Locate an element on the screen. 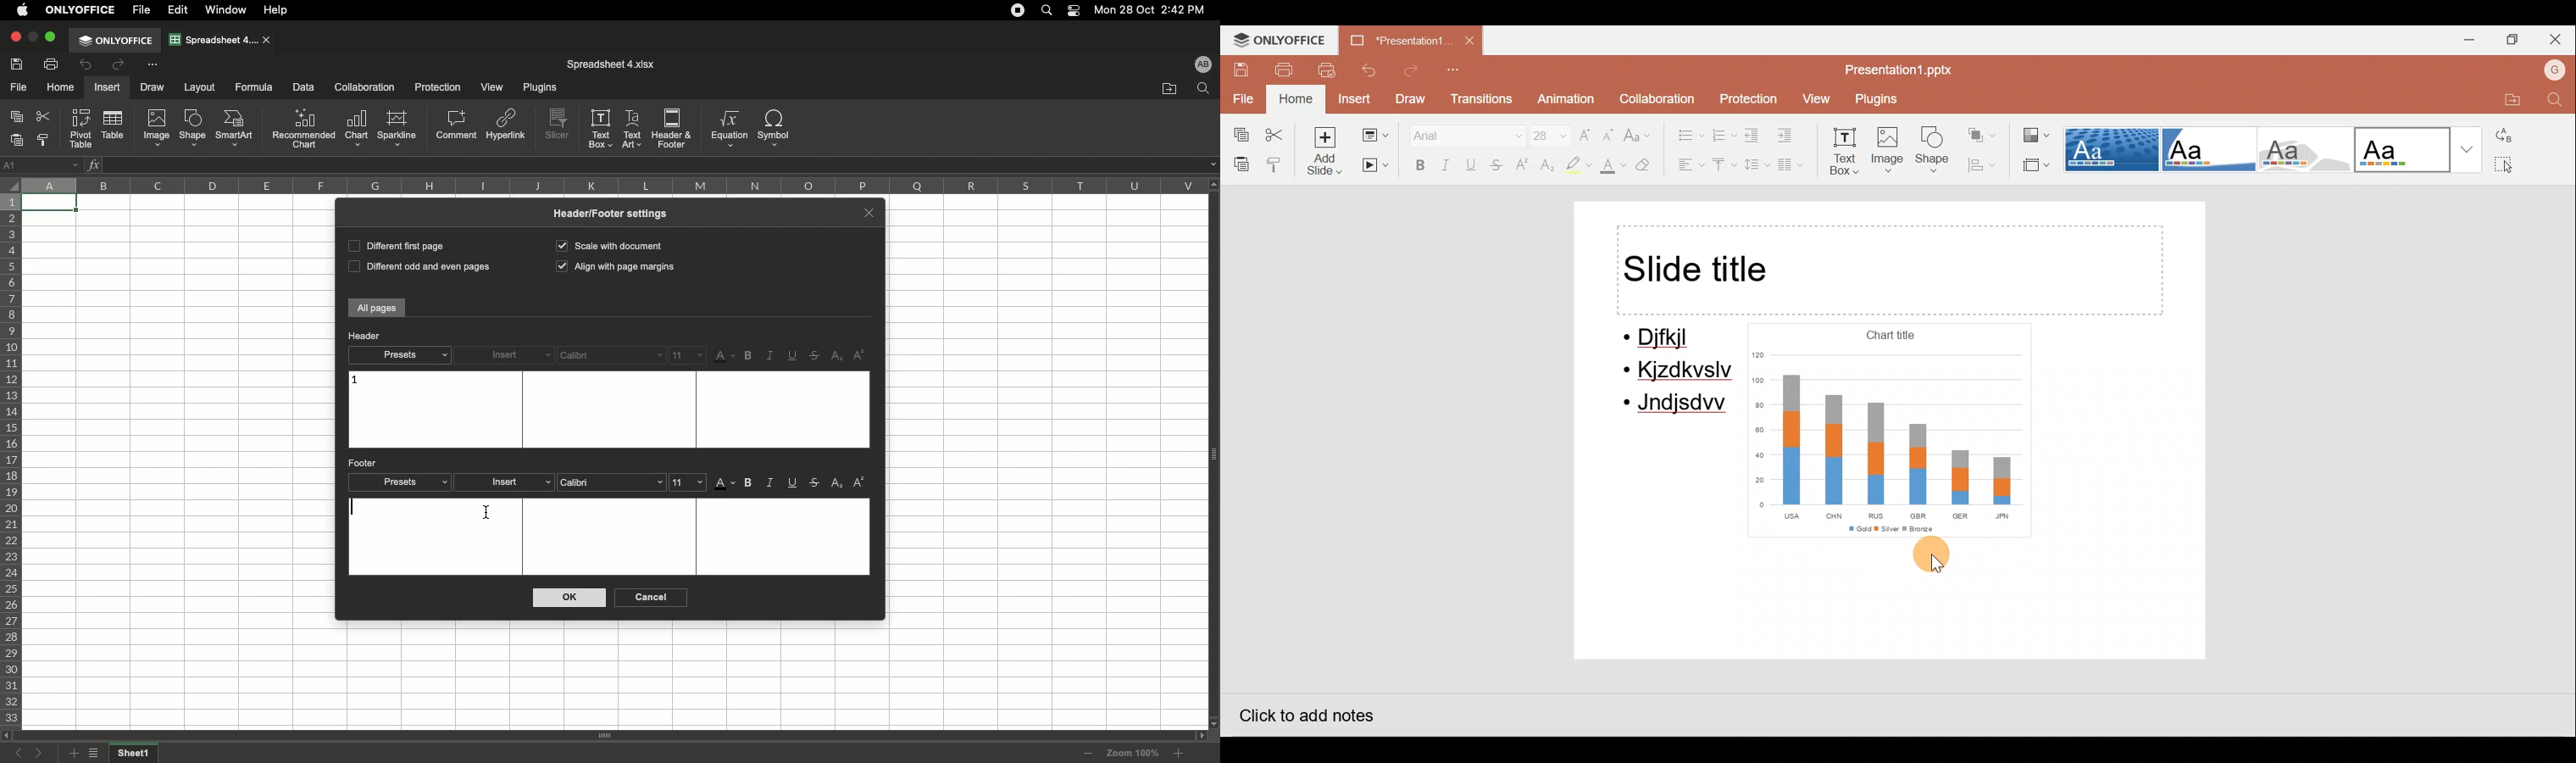 This screenshot has height=784, width=2576. Strikethrough is located at coordinates (817, 355).